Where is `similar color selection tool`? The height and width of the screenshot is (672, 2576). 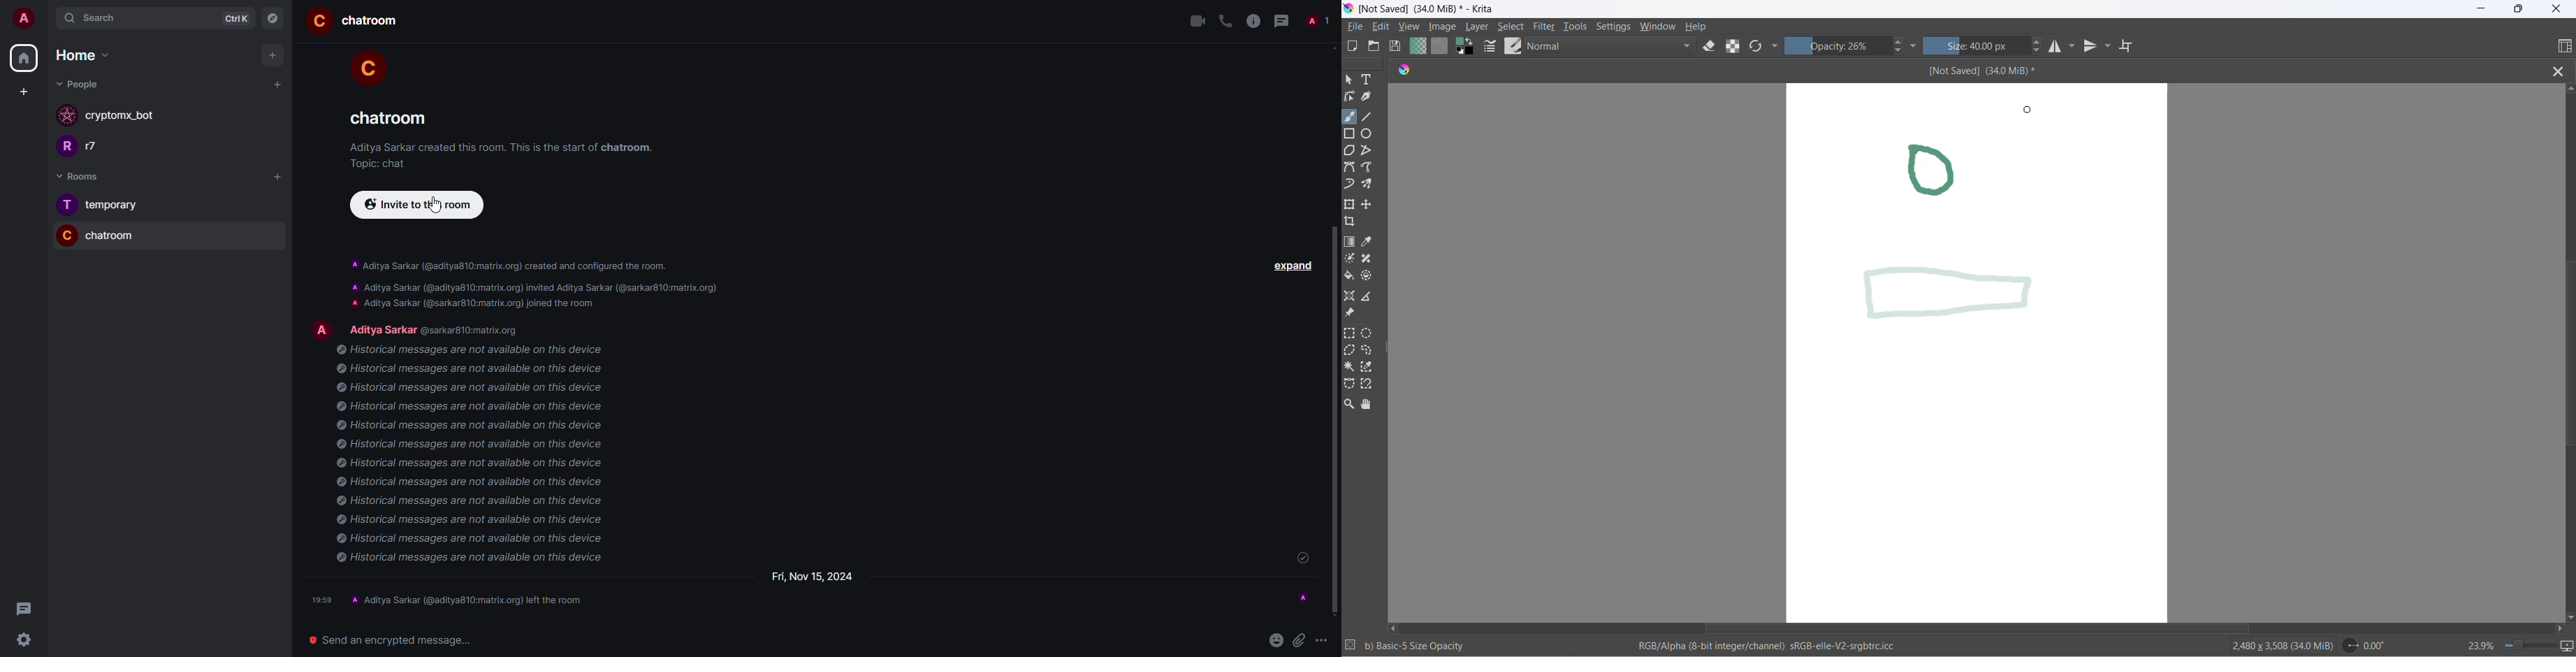 similar color selection tool is located at coordinates (1371, 367).